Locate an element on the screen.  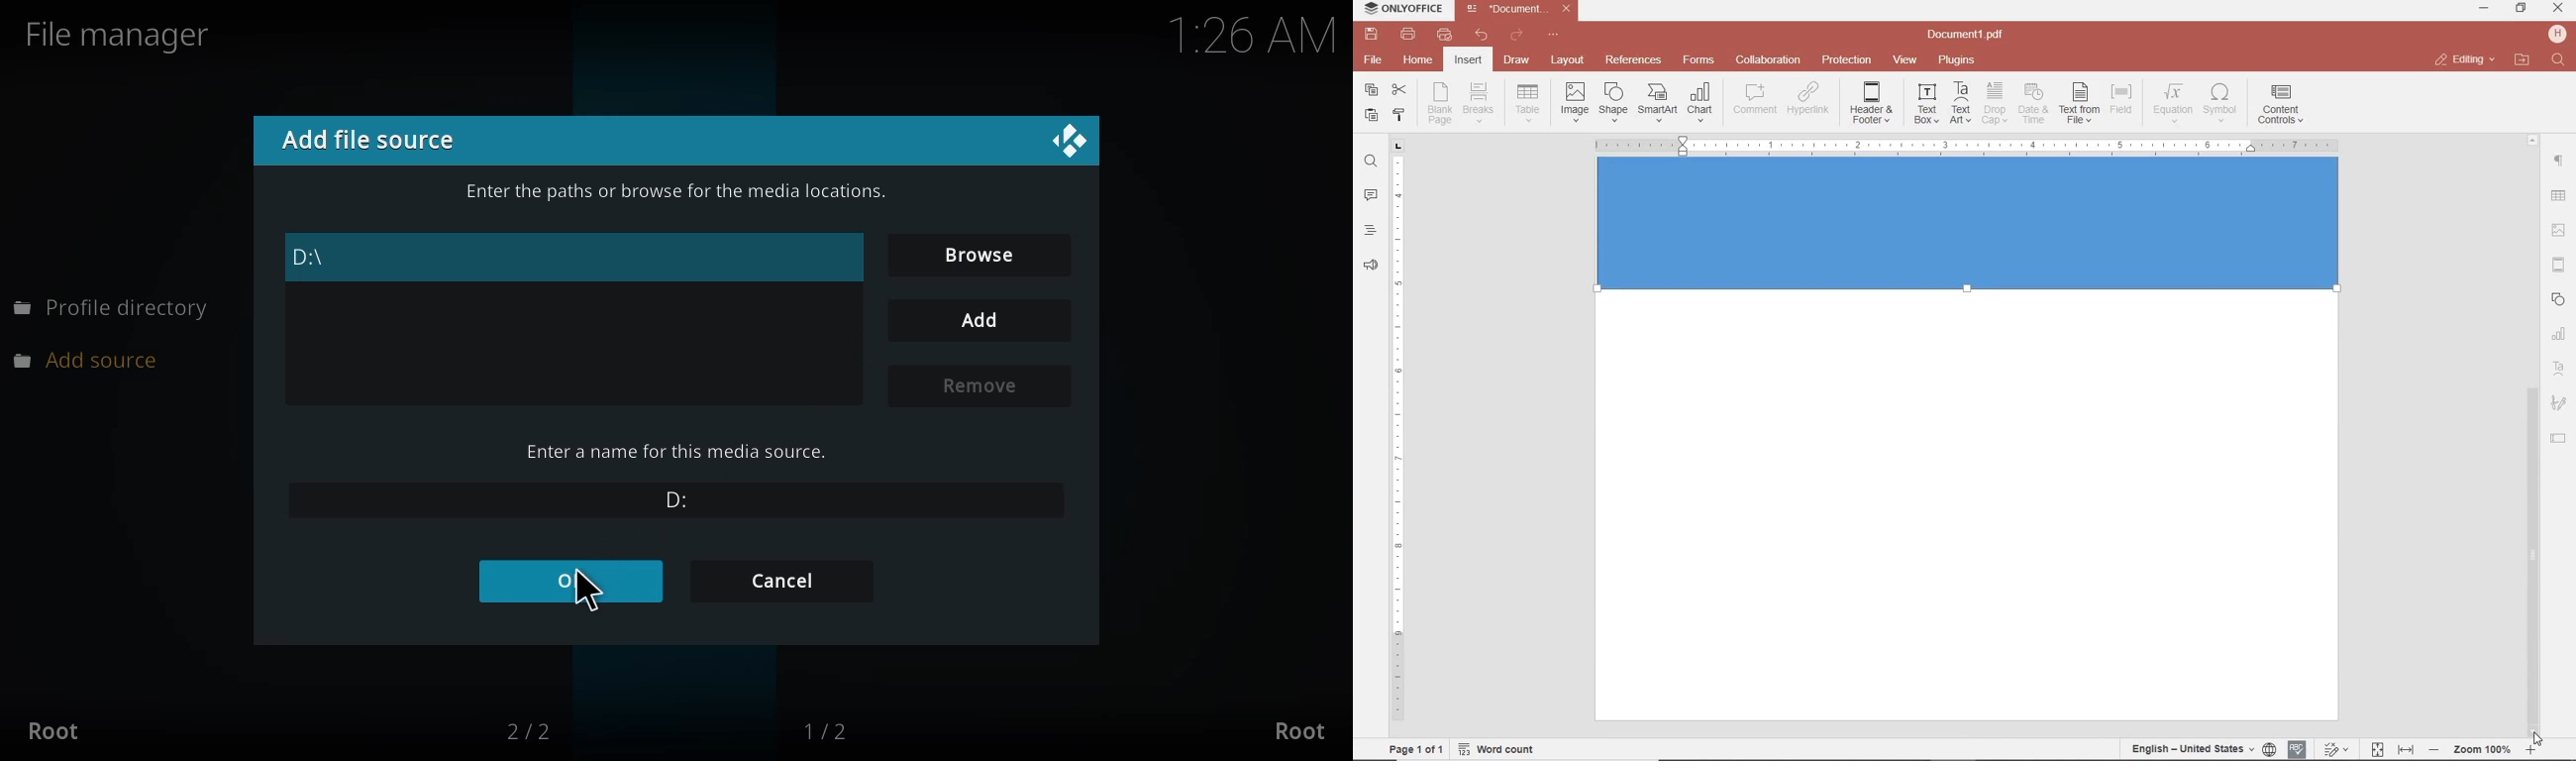
paste is located at coordinates (1370, 114).